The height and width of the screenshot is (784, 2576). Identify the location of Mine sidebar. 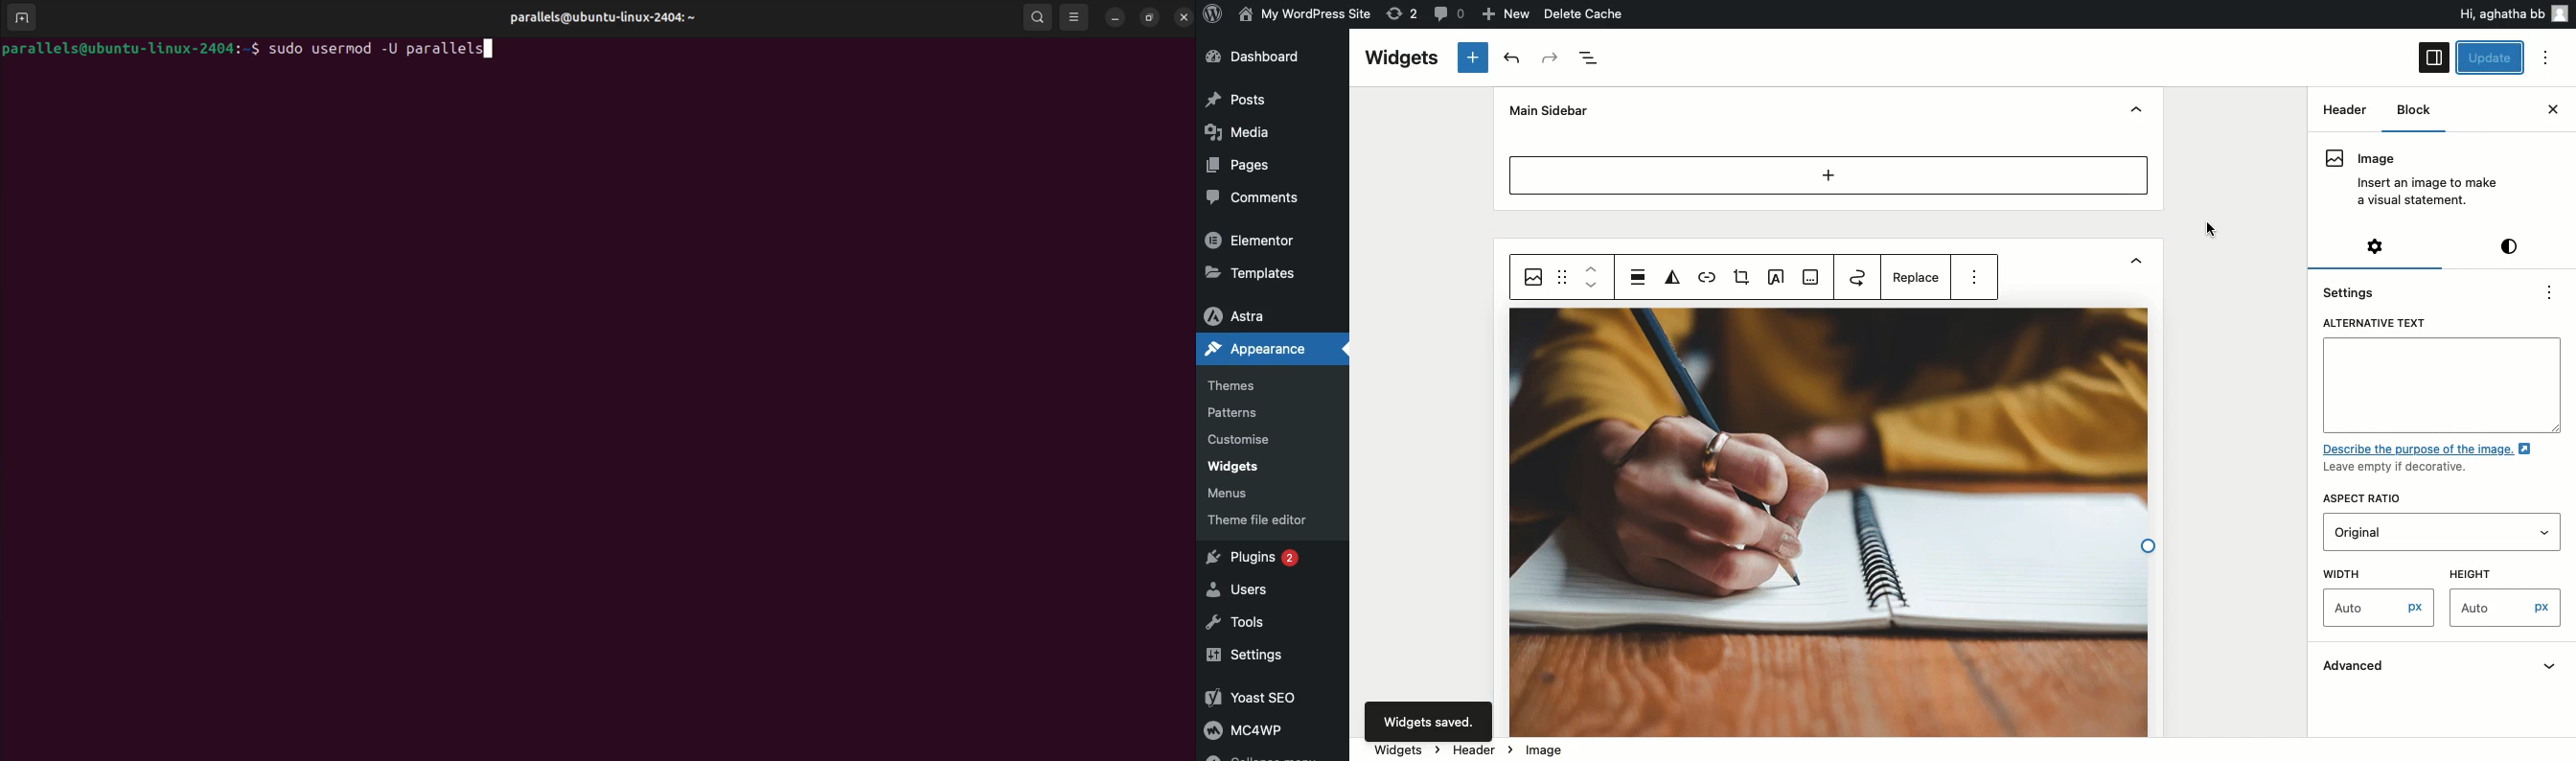
(1546, 110).